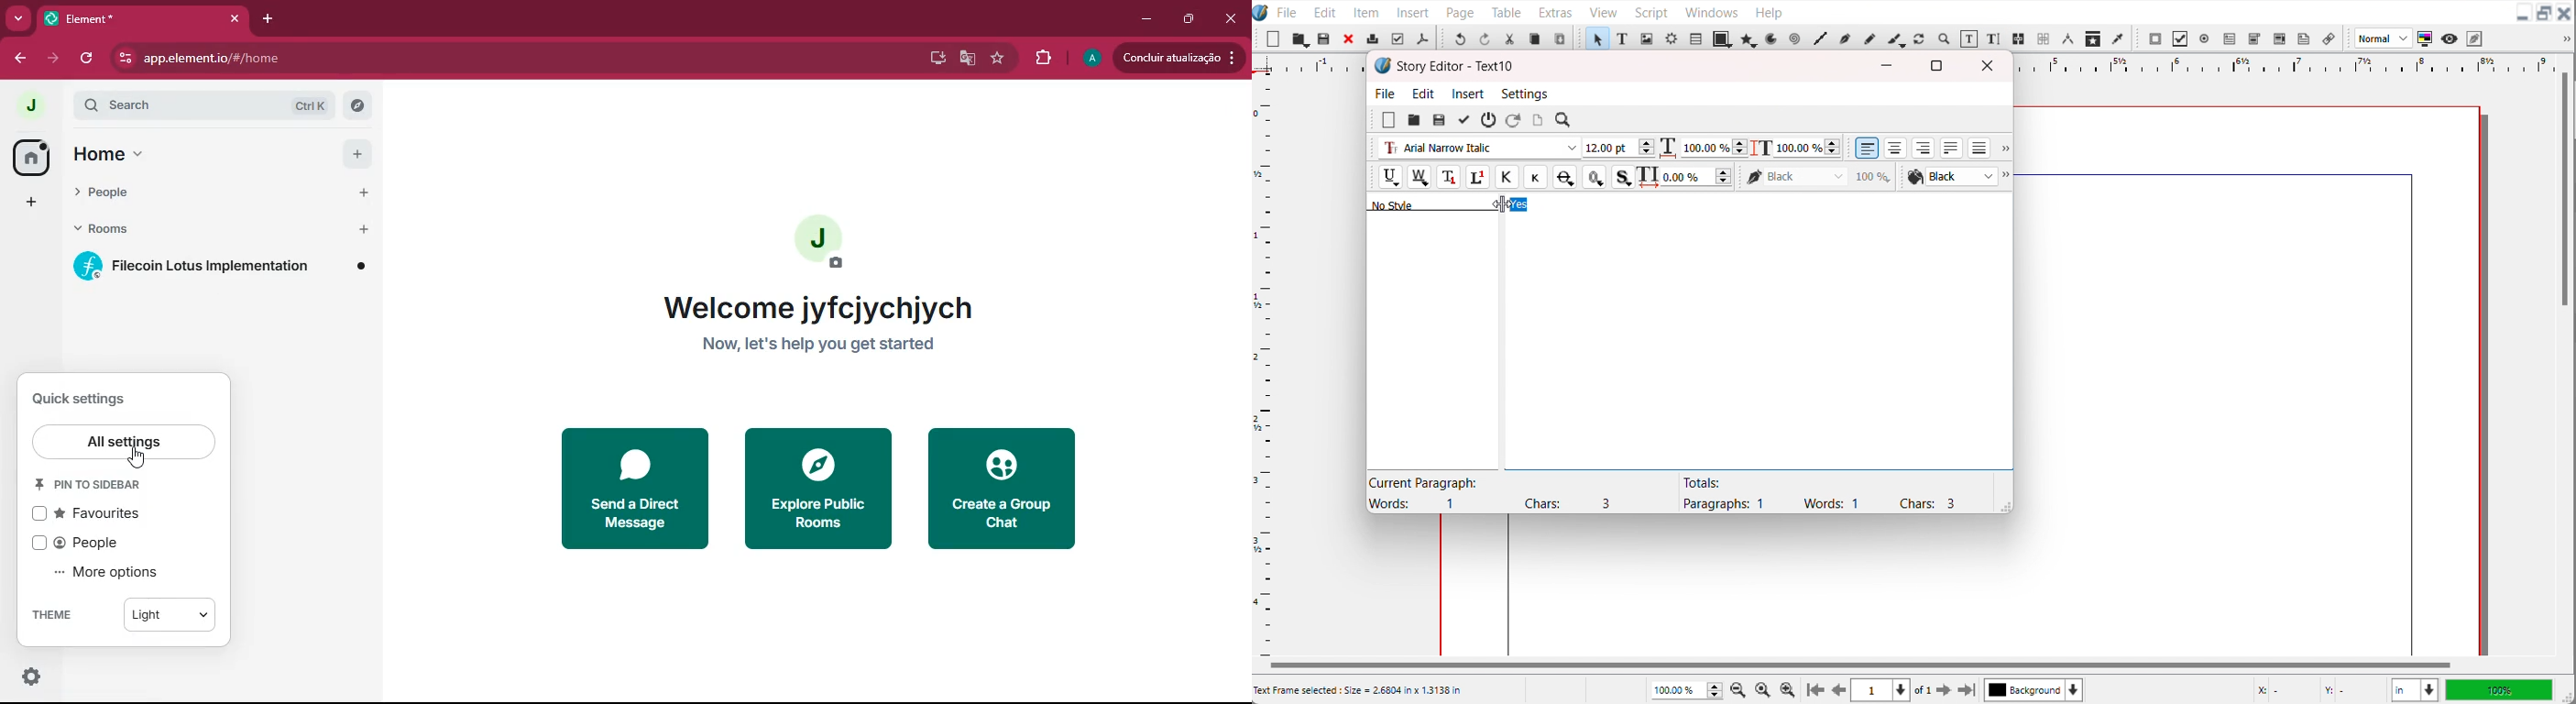 The width and height of the screenshot is (2576, 728). Describe the element at coordinates (99, 488) in the screenshot. I see `pin to sidebar` at that location.